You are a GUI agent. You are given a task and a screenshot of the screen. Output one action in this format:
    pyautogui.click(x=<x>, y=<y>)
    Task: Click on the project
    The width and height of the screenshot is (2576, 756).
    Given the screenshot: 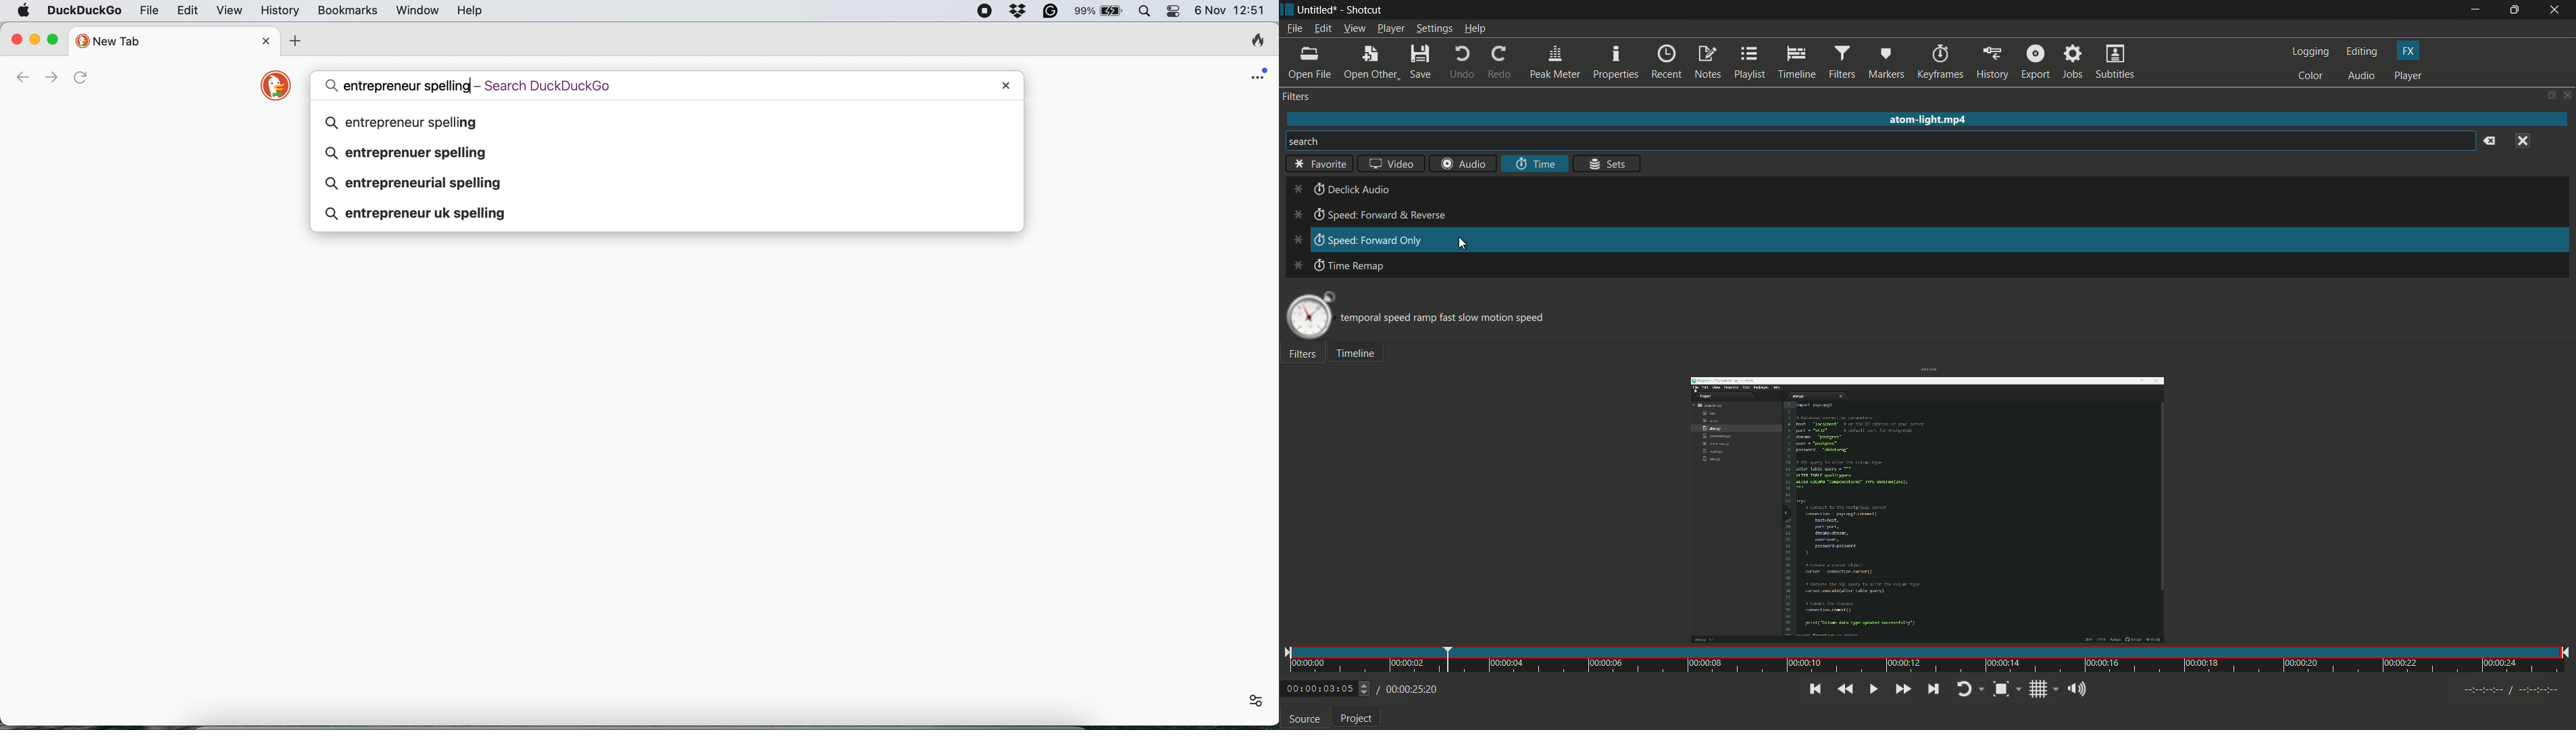 What is the action you would take?
    pyautogui.click(x=1357, y=719)
    